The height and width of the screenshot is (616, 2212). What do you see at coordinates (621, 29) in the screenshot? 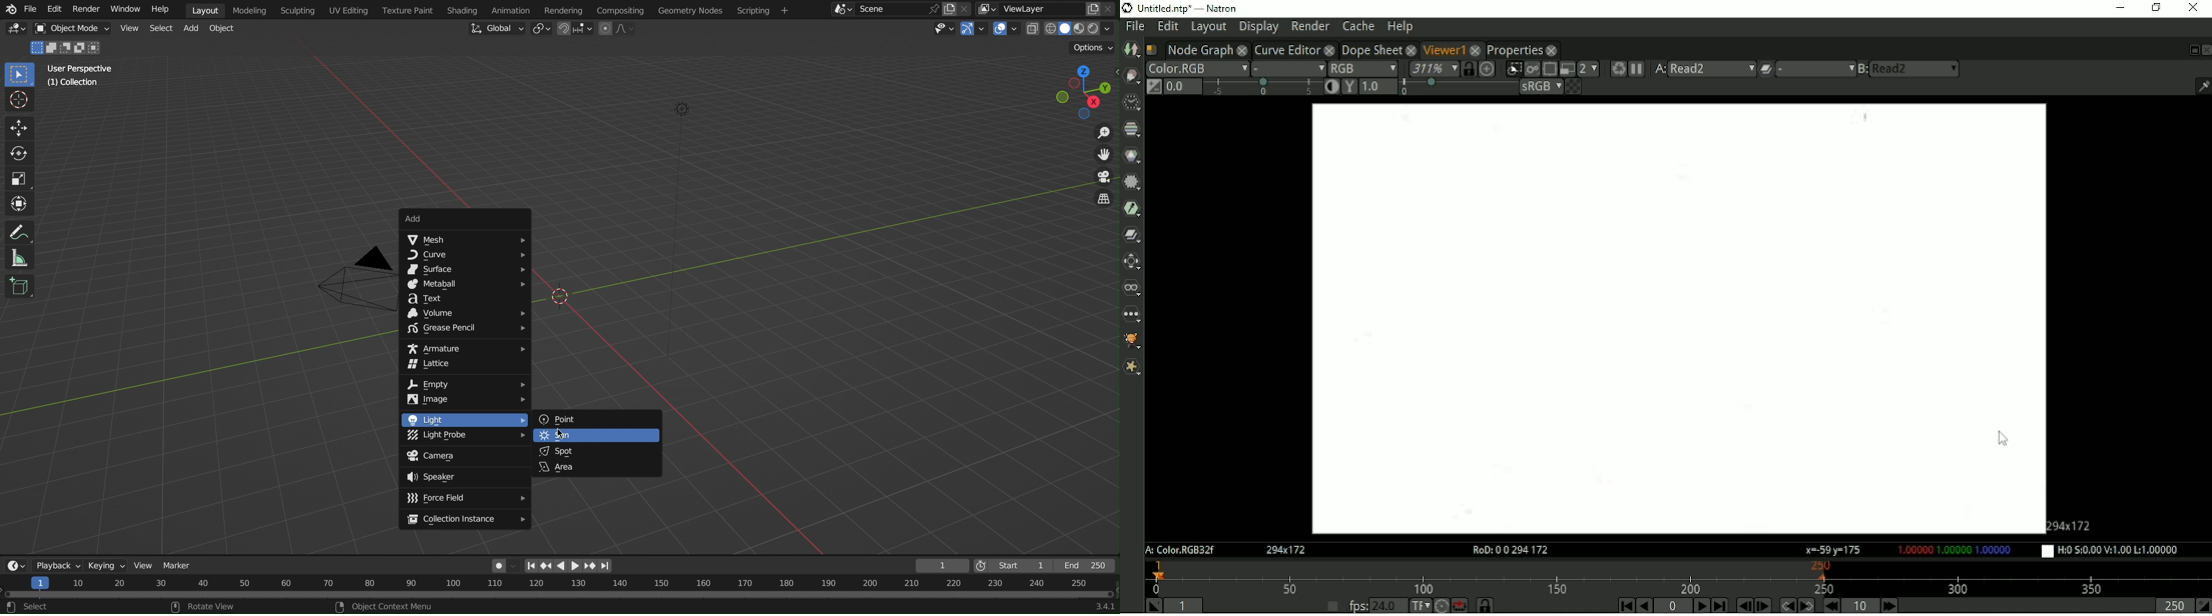
I see `Proportional Editing` at bounding box center [621, 29].